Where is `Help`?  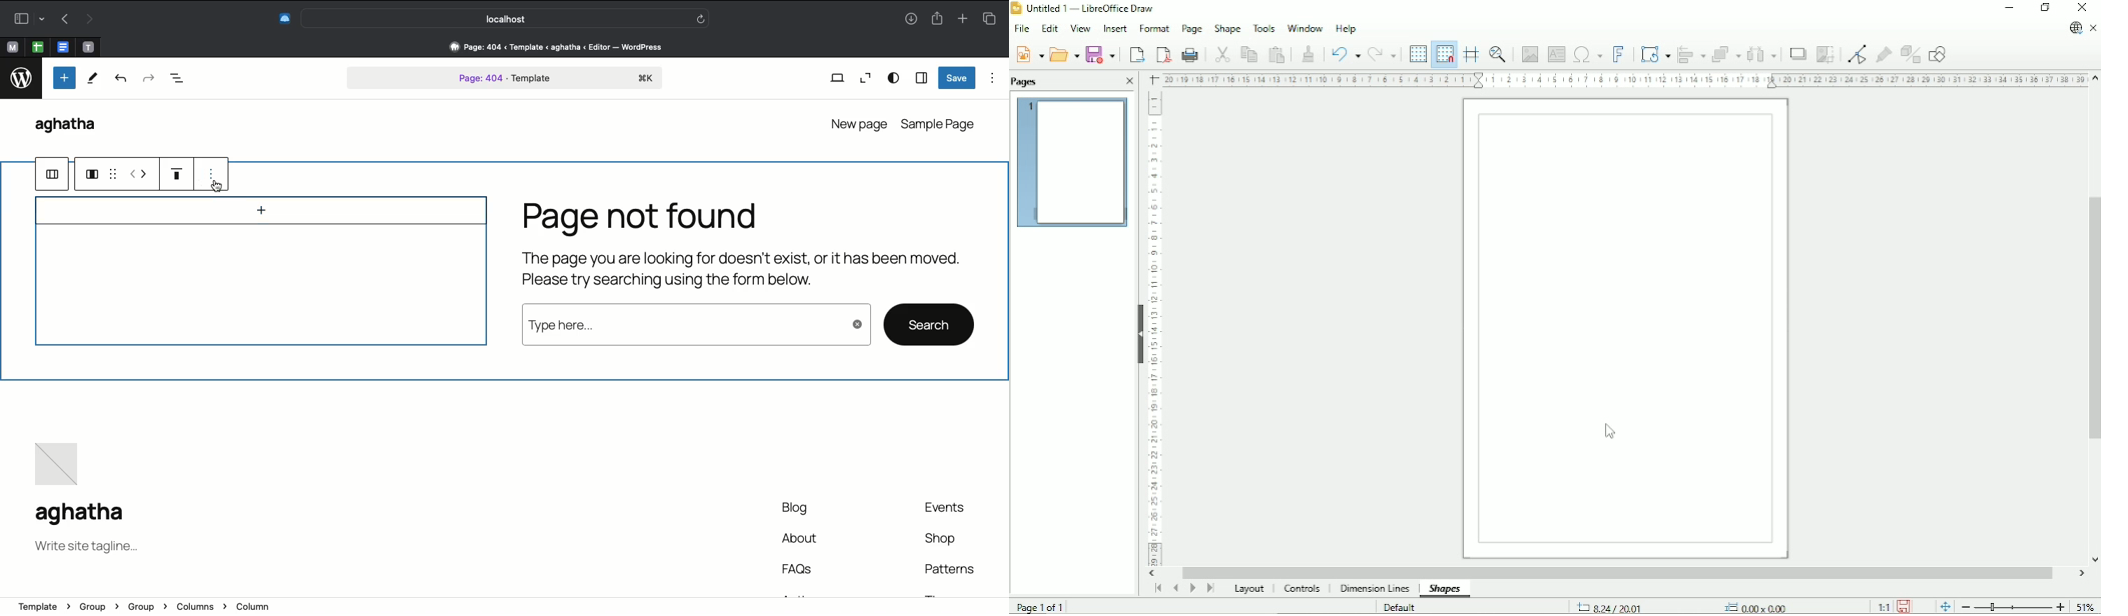 Help is located at coordinates (1345, 28).